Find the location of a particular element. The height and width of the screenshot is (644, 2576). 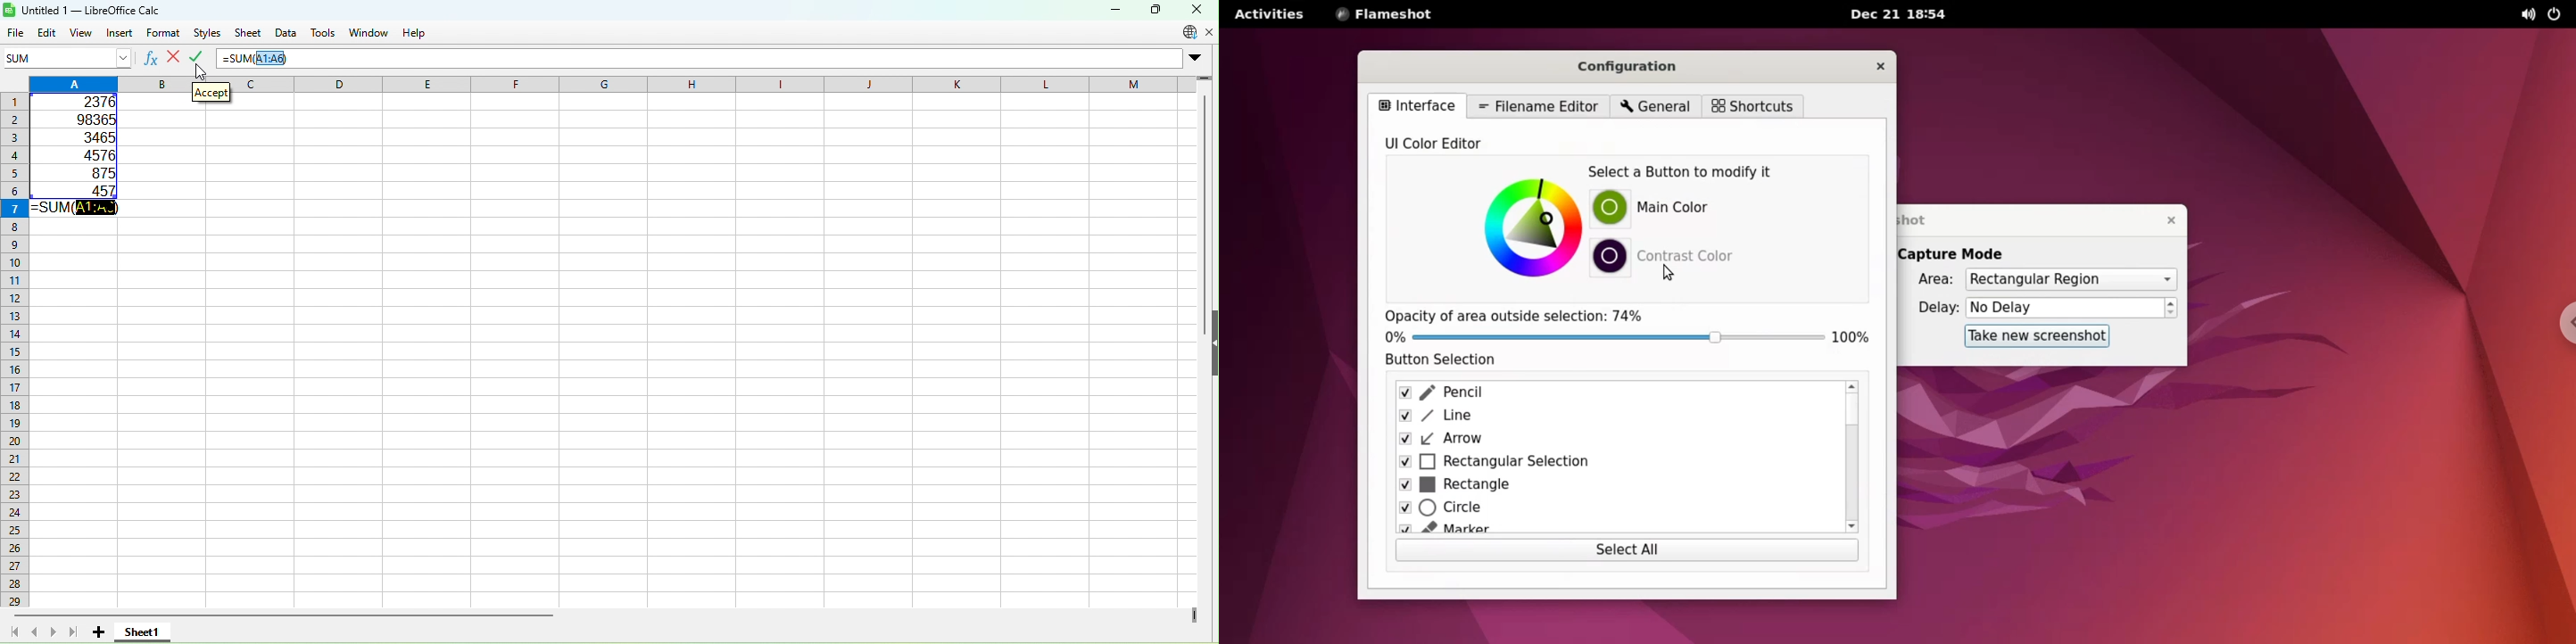

Close is located at coordinates (1195, 9).